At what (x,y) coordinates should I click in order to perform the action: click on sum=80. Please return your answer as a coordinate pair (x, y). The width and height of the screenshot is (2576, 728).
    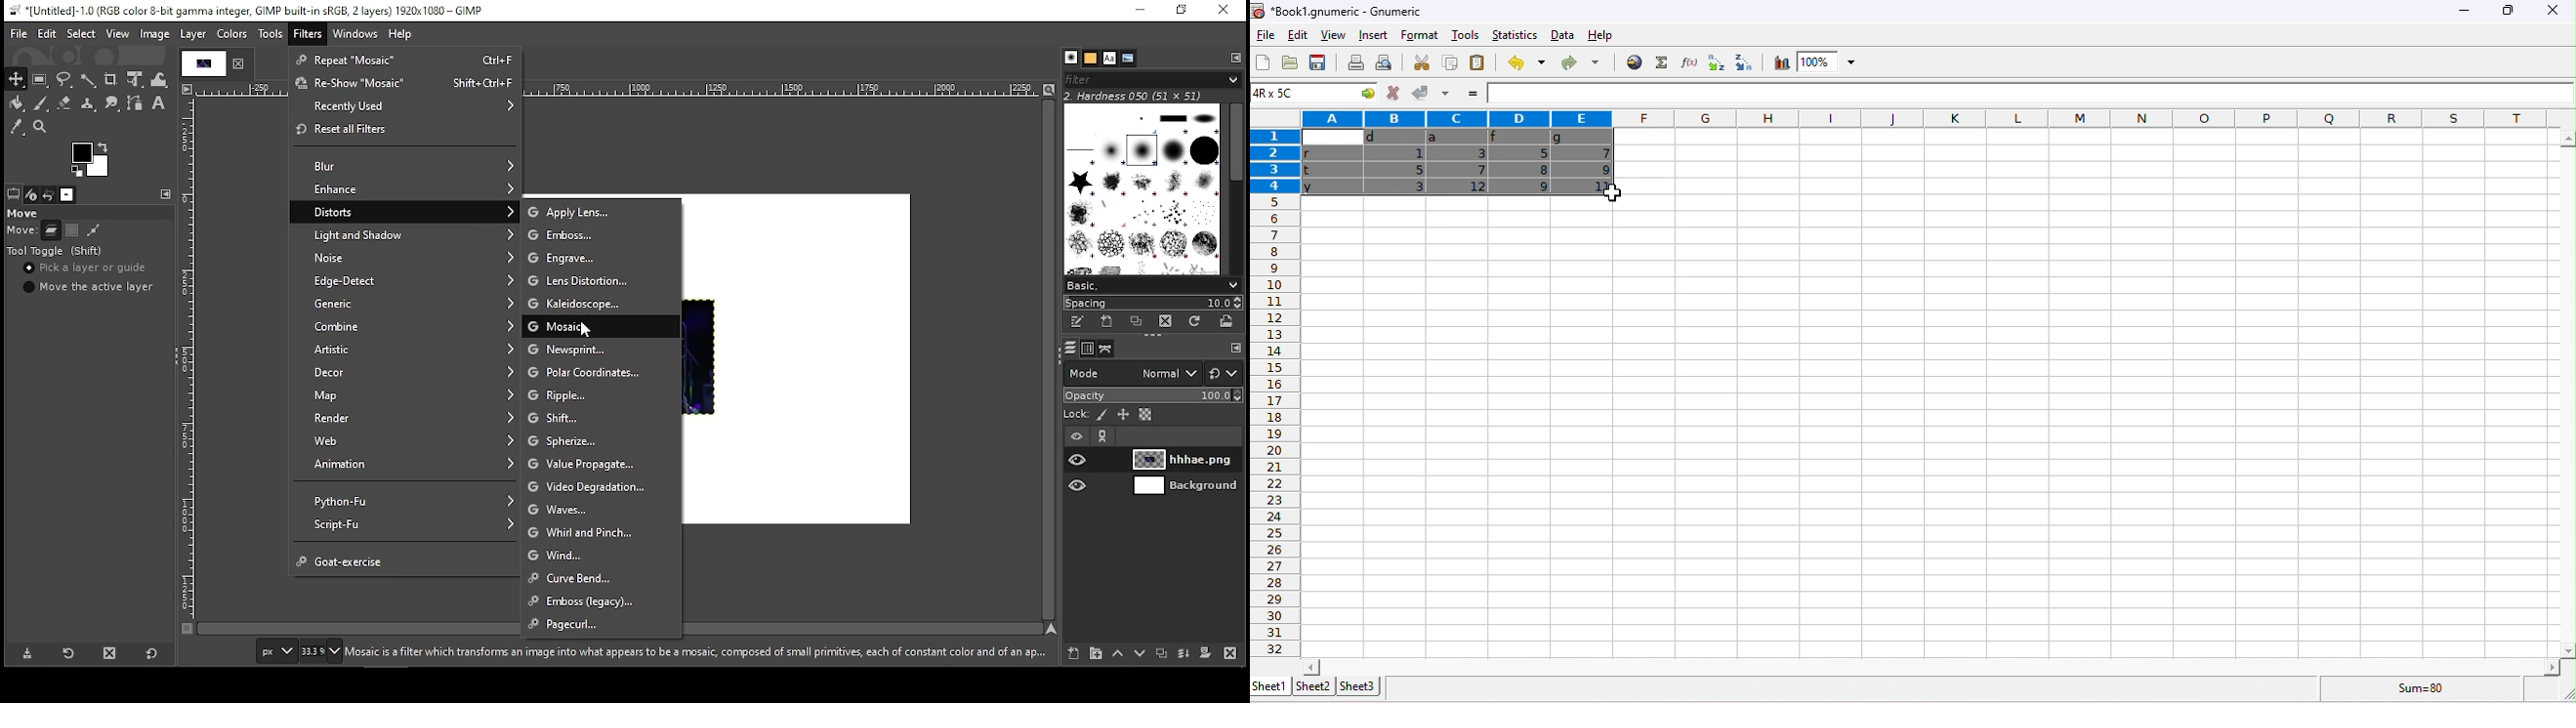
    Looking at the image, I should click on (2417, 688).